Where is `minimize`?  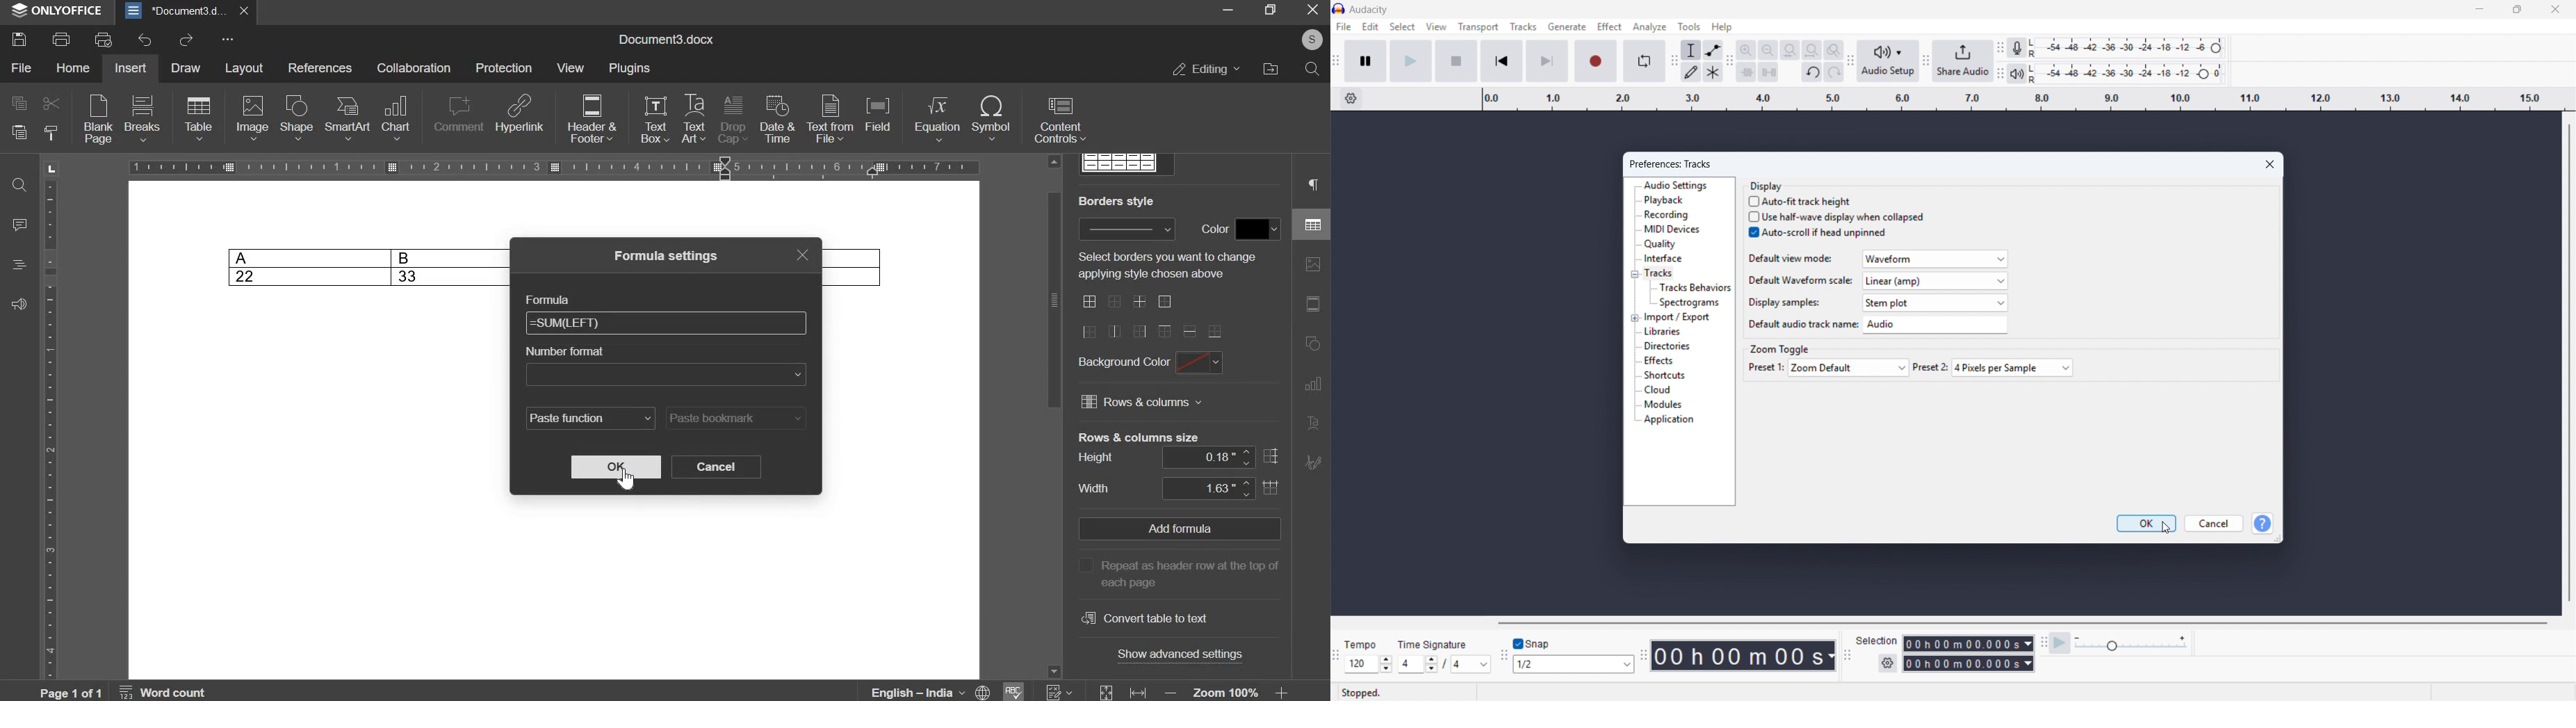
minimize is located at coordinates (1227, 11).